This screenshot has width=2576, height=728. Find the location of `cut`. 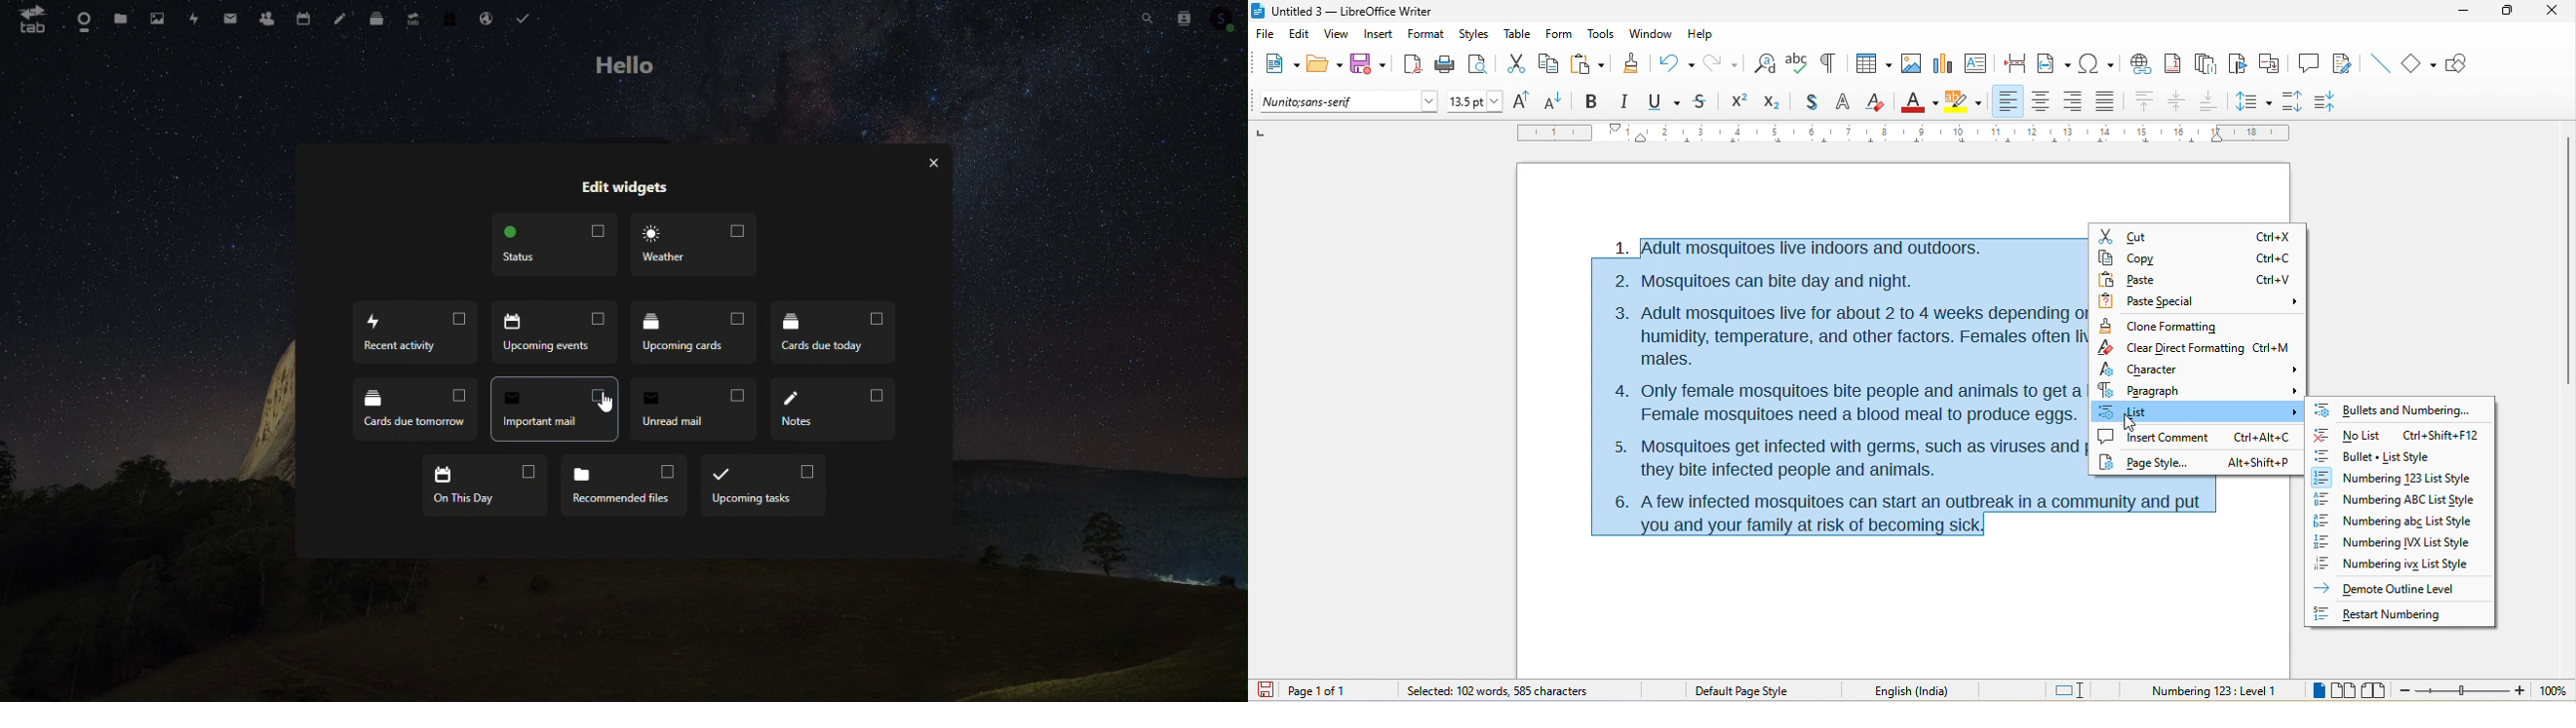

cut is located at coordinates (2197, 232).